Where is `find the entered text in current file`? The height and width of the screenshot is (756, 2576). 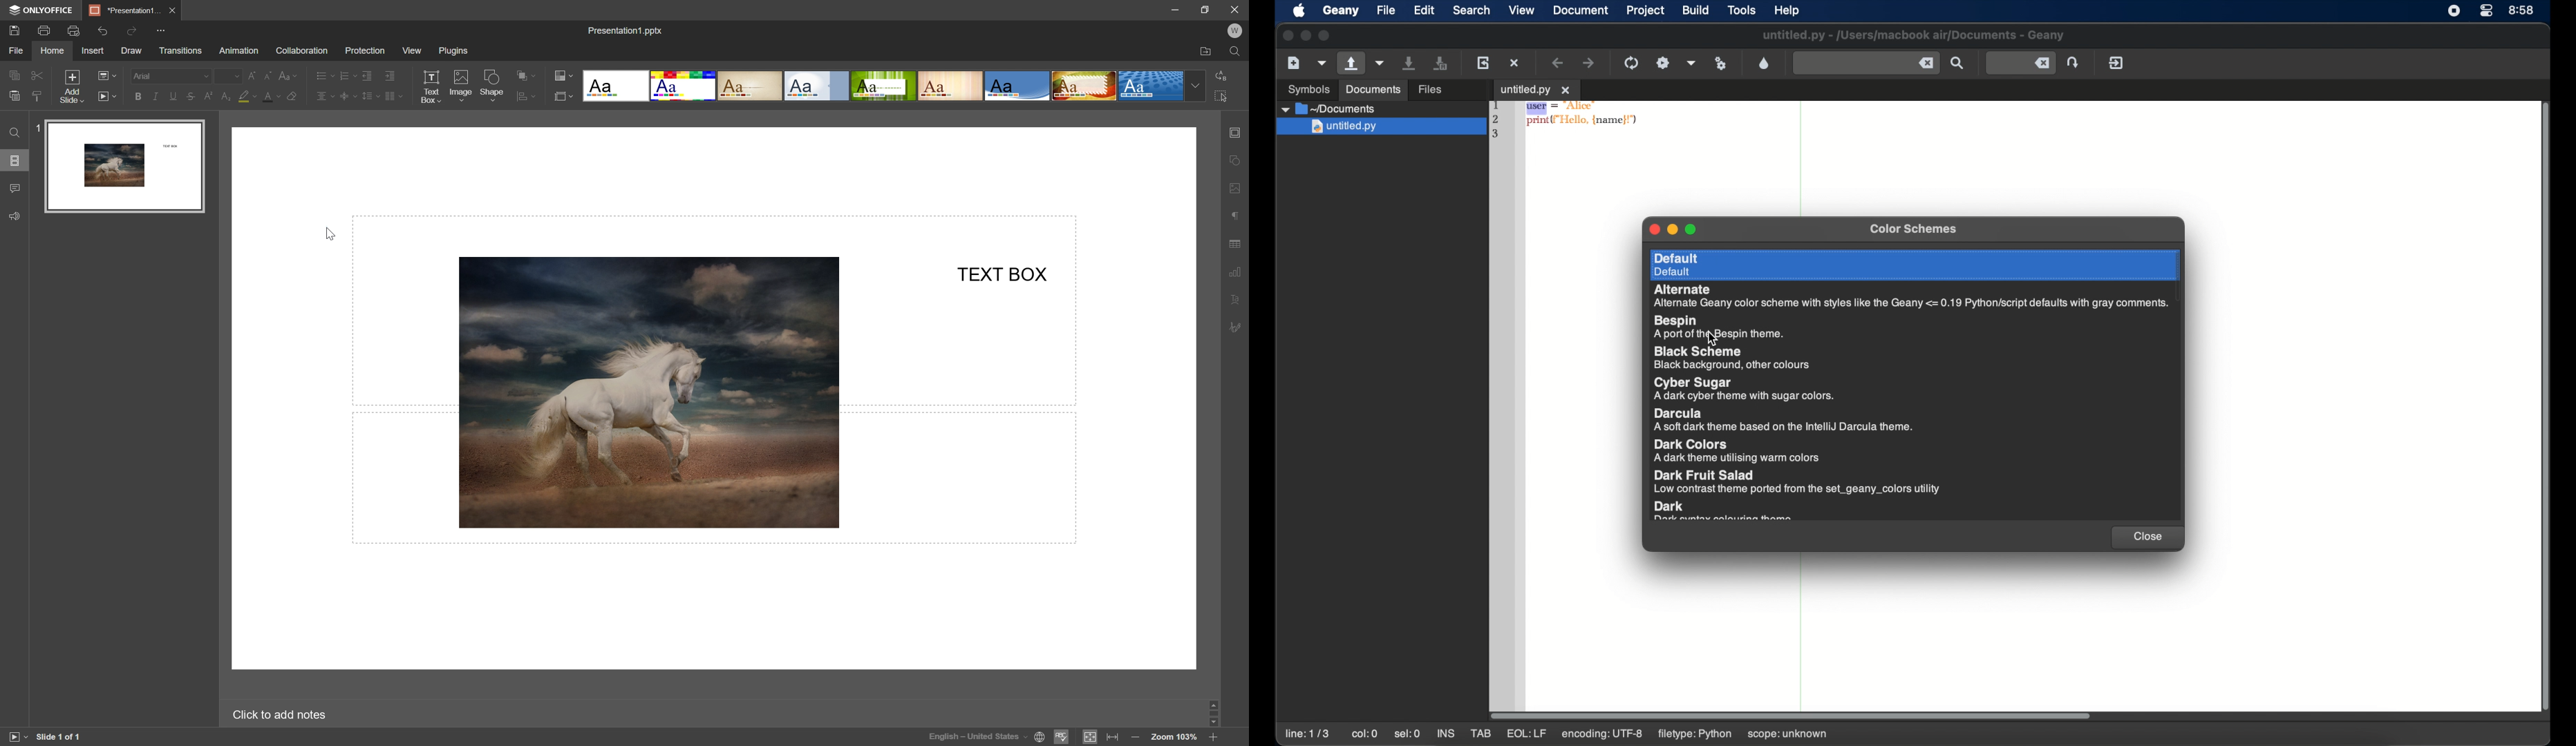
find the entered text in current file is located at coordinates (1957, 64).